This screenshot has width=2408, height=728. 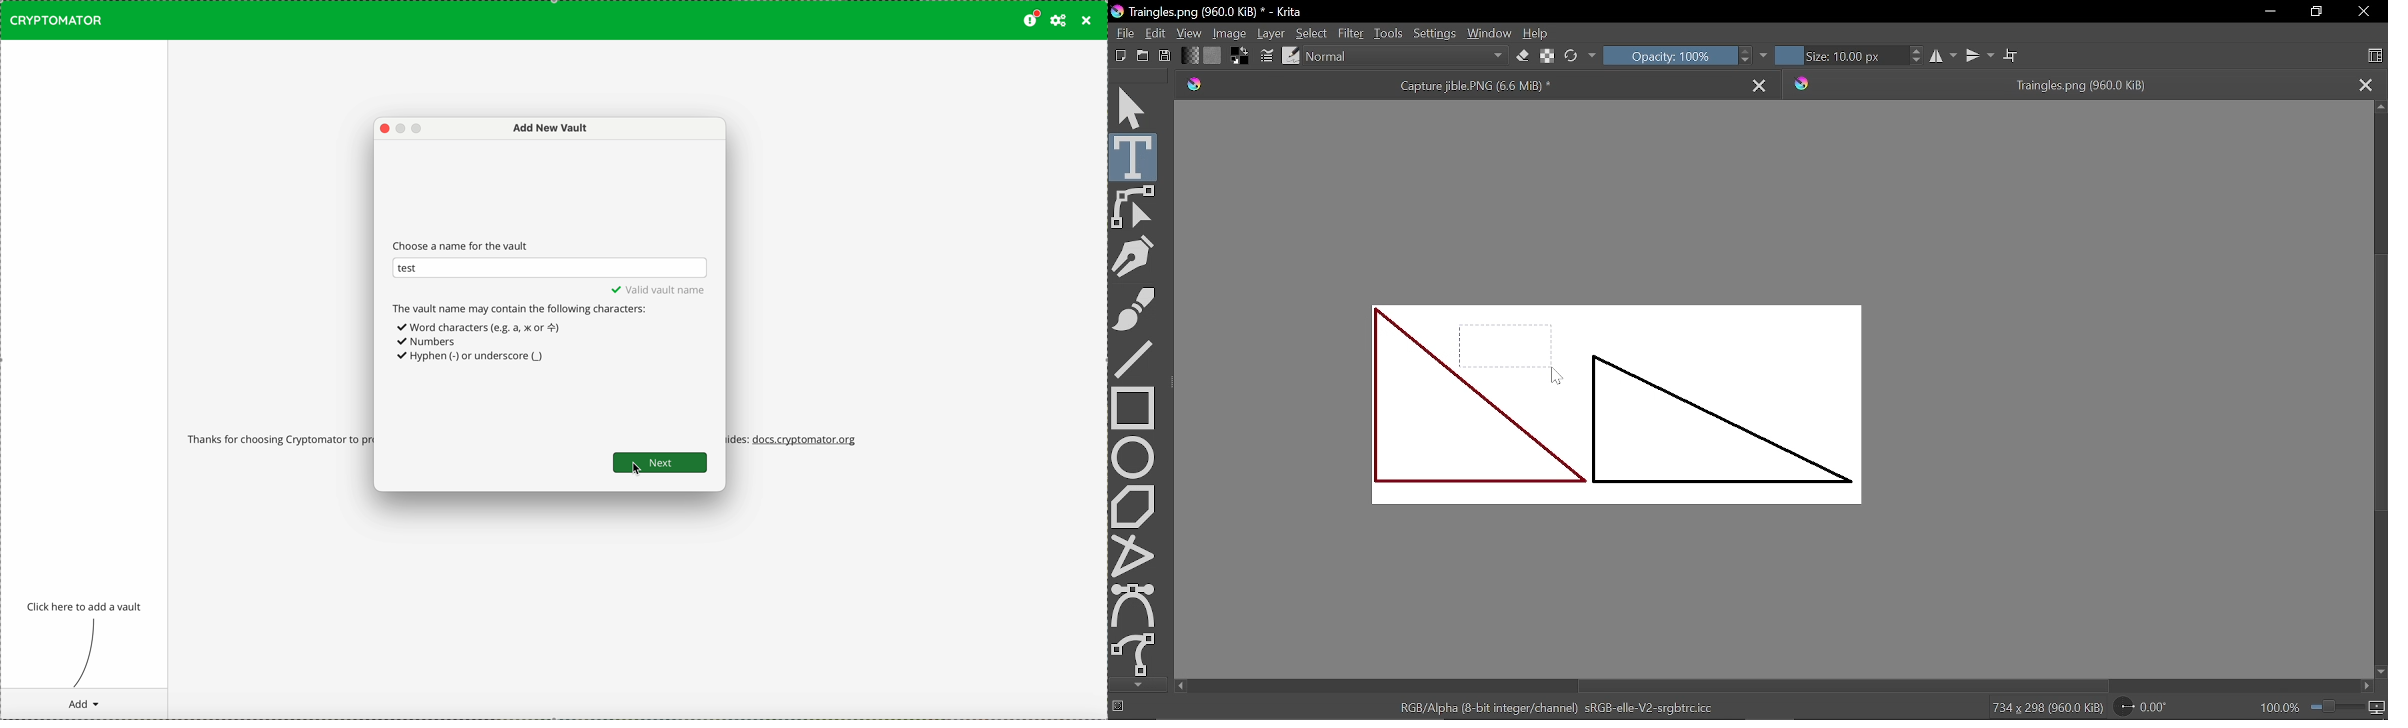 I want to click on Eraser, so click(x=1520, y=57).